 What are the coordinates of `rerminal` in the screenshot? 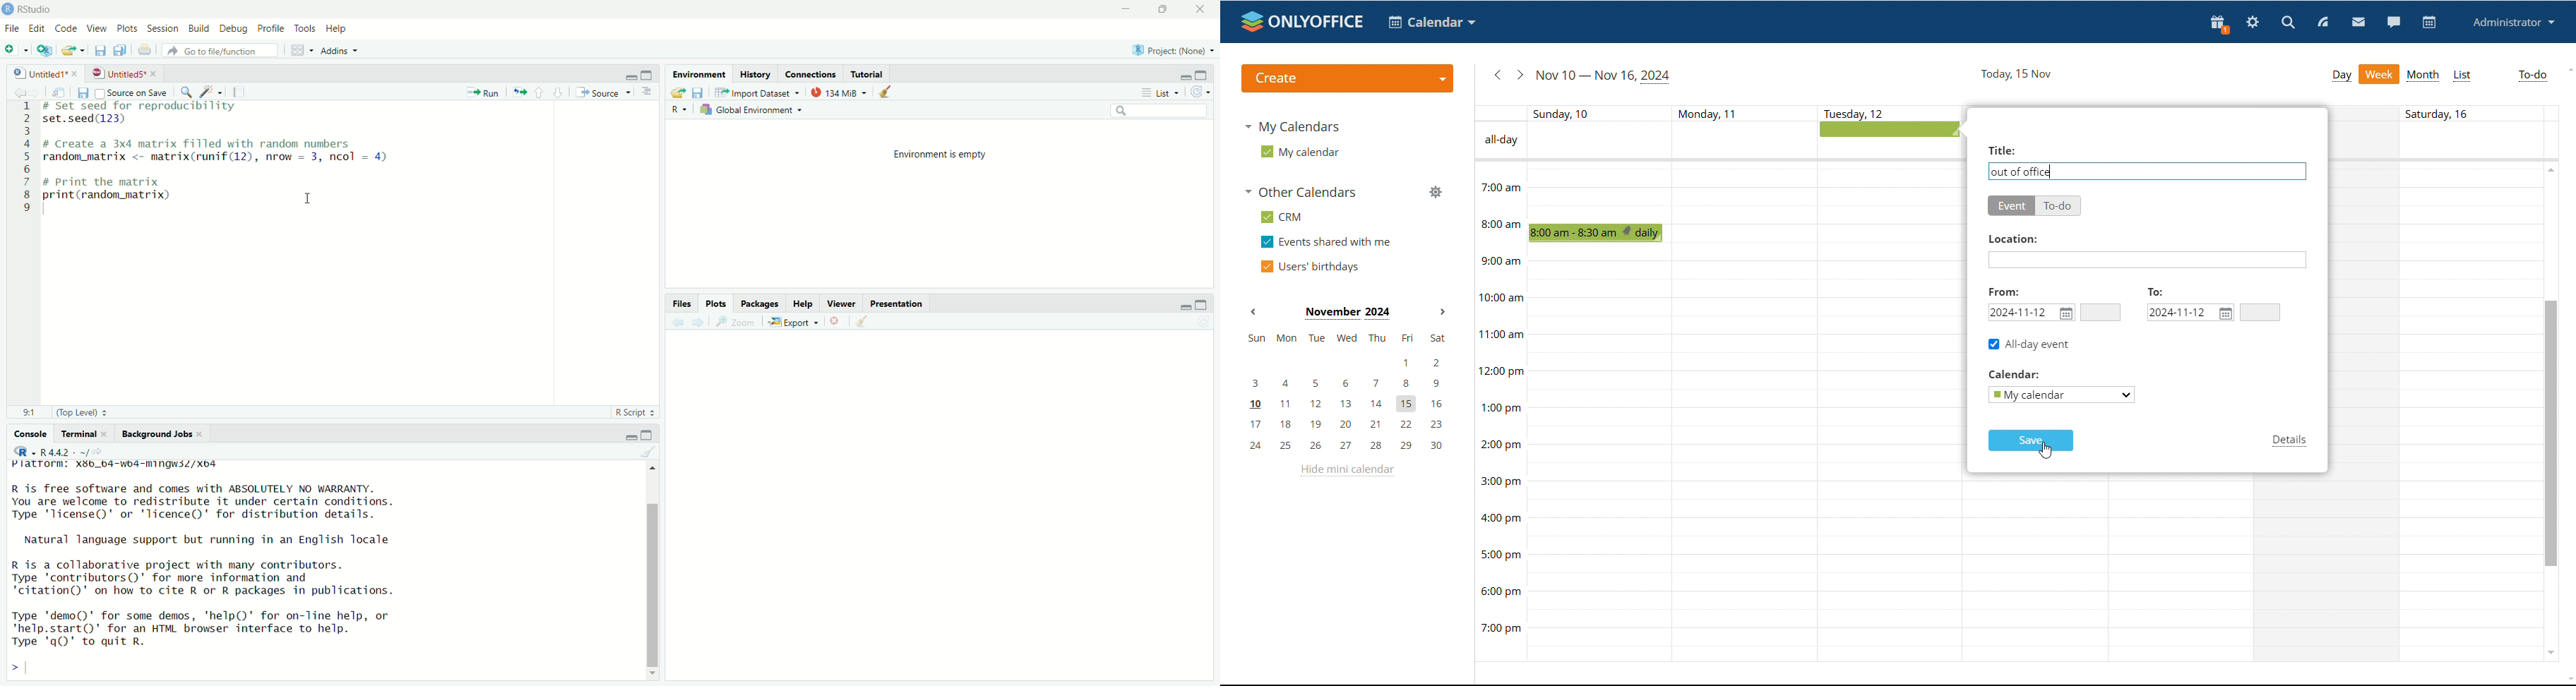 It's located at (82, 433).